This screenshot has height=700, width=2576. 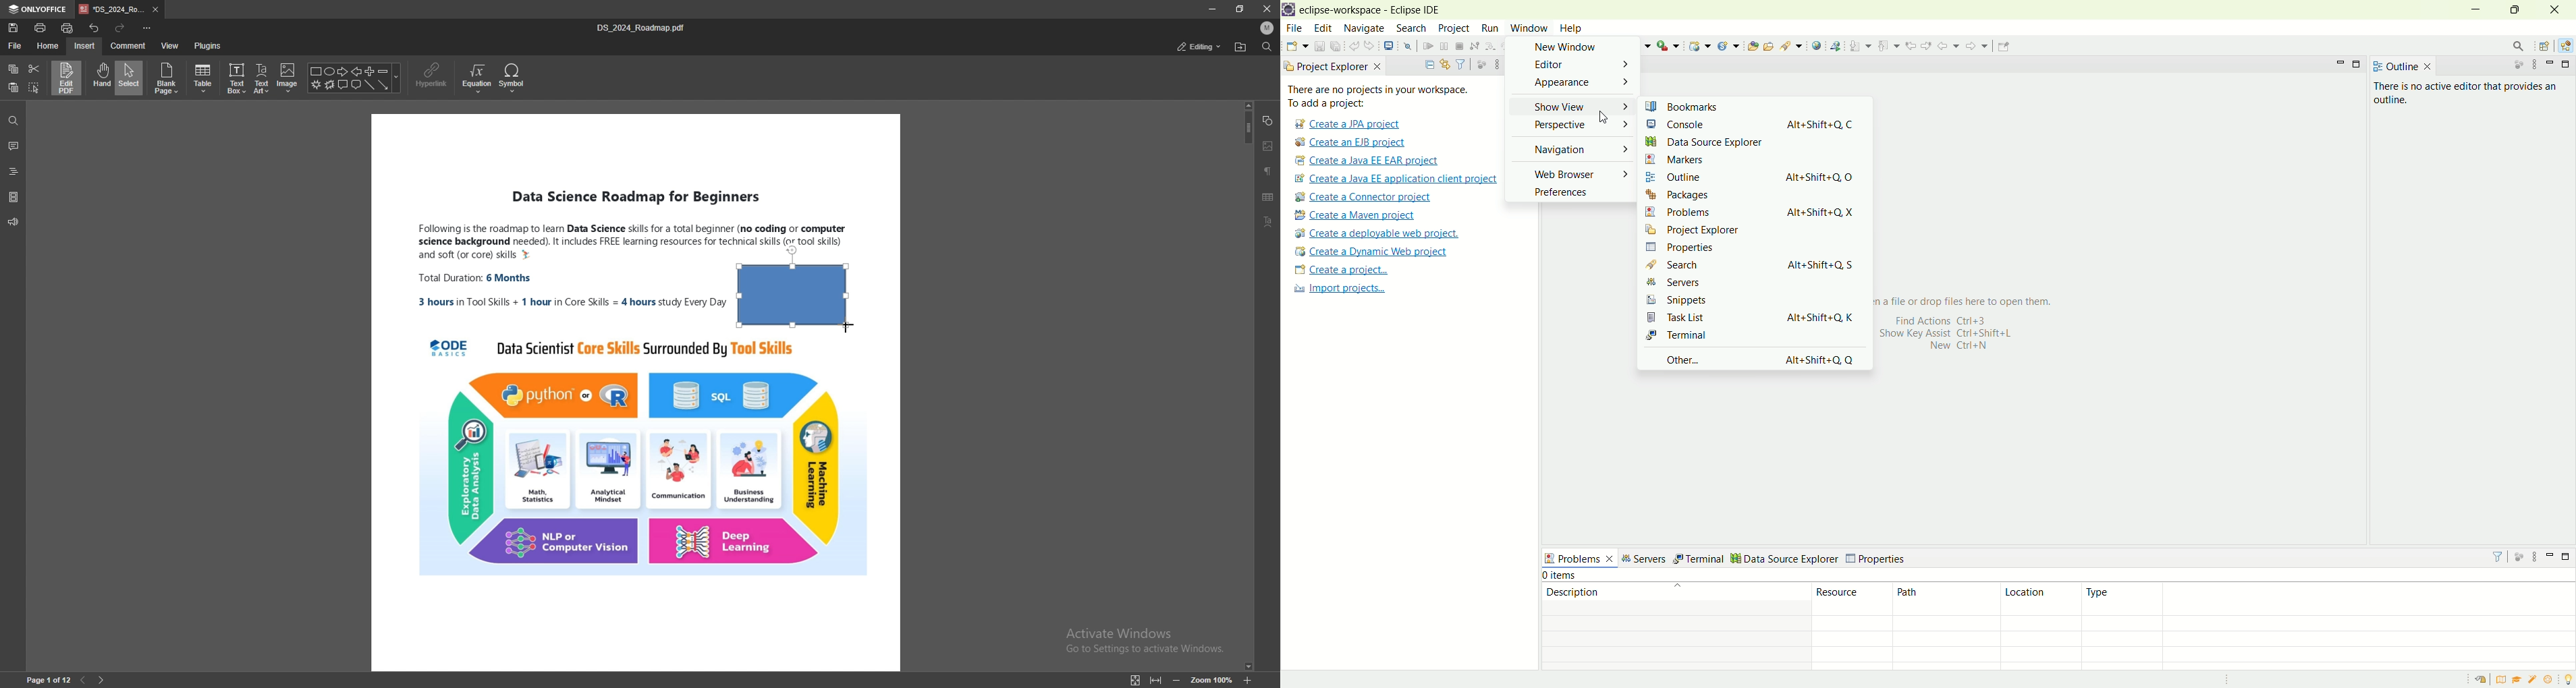 What do you see at coordinates (1605, 118) in the screenshot?
I see `cursor` at bounding box center [1605, 118].